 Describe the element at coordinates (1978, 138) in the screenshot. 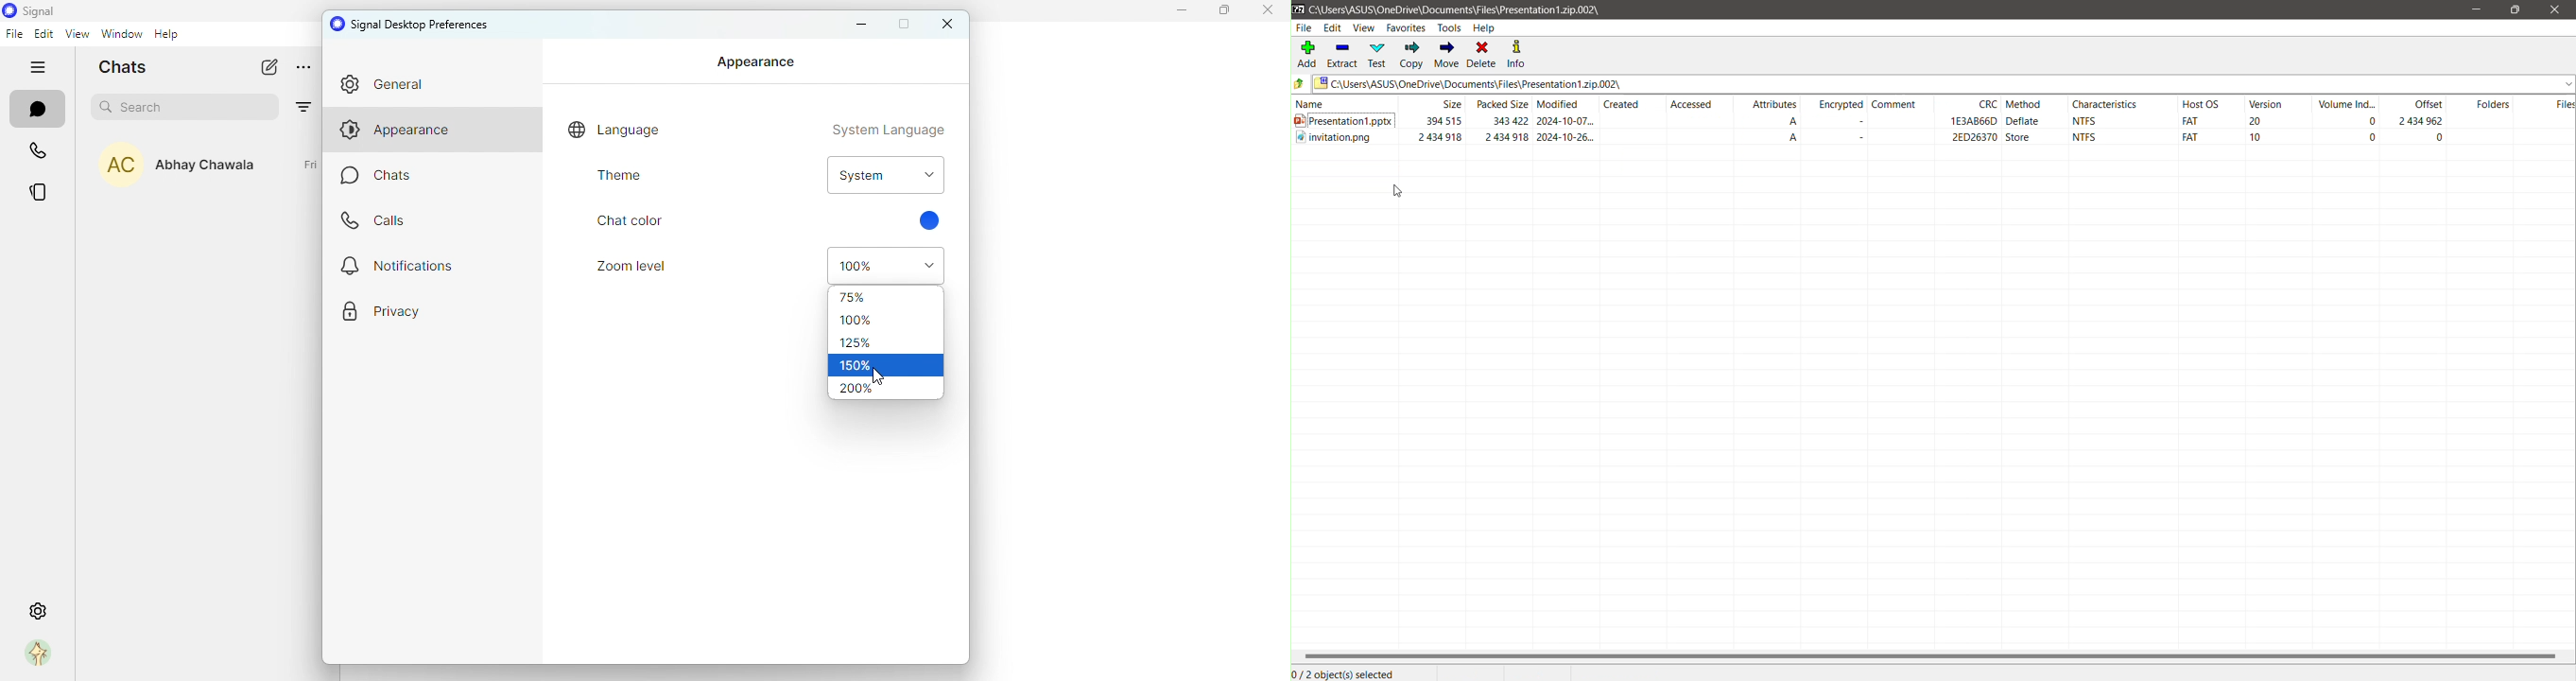

I see `2ED26370` at that location.